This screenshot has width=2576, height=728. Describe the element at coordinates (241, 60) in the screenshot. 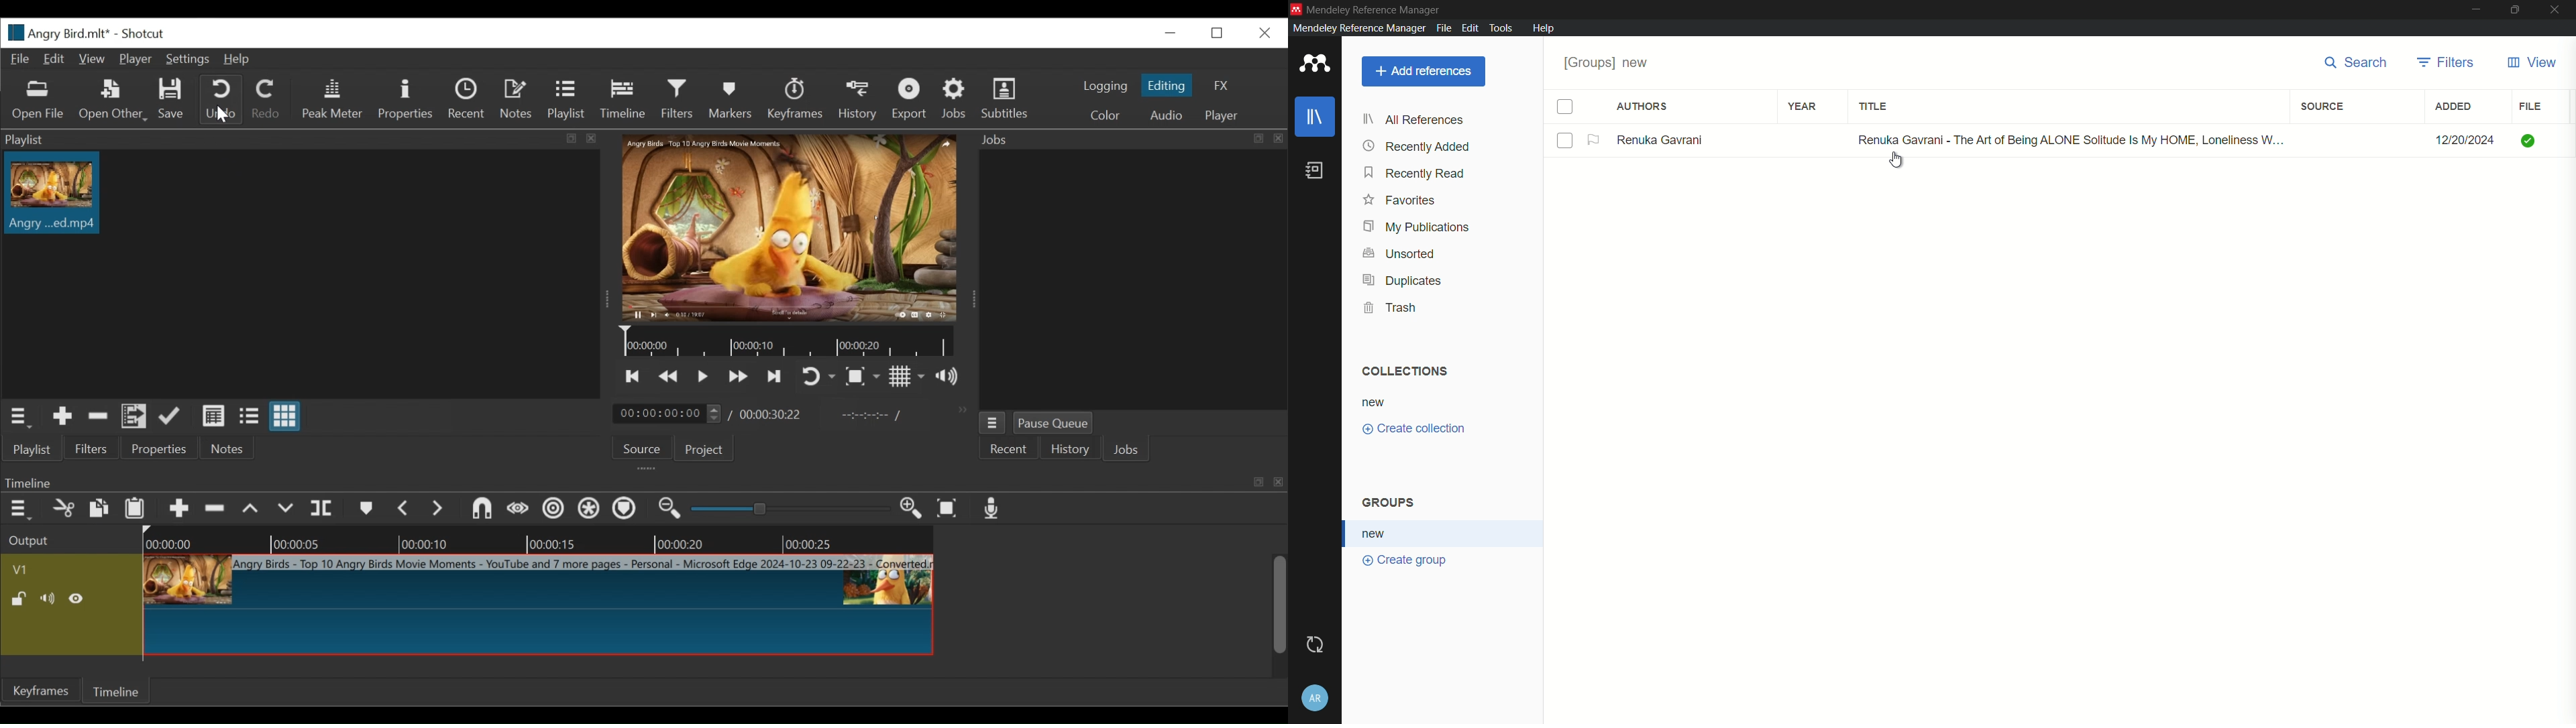

I see `Help` at that location.